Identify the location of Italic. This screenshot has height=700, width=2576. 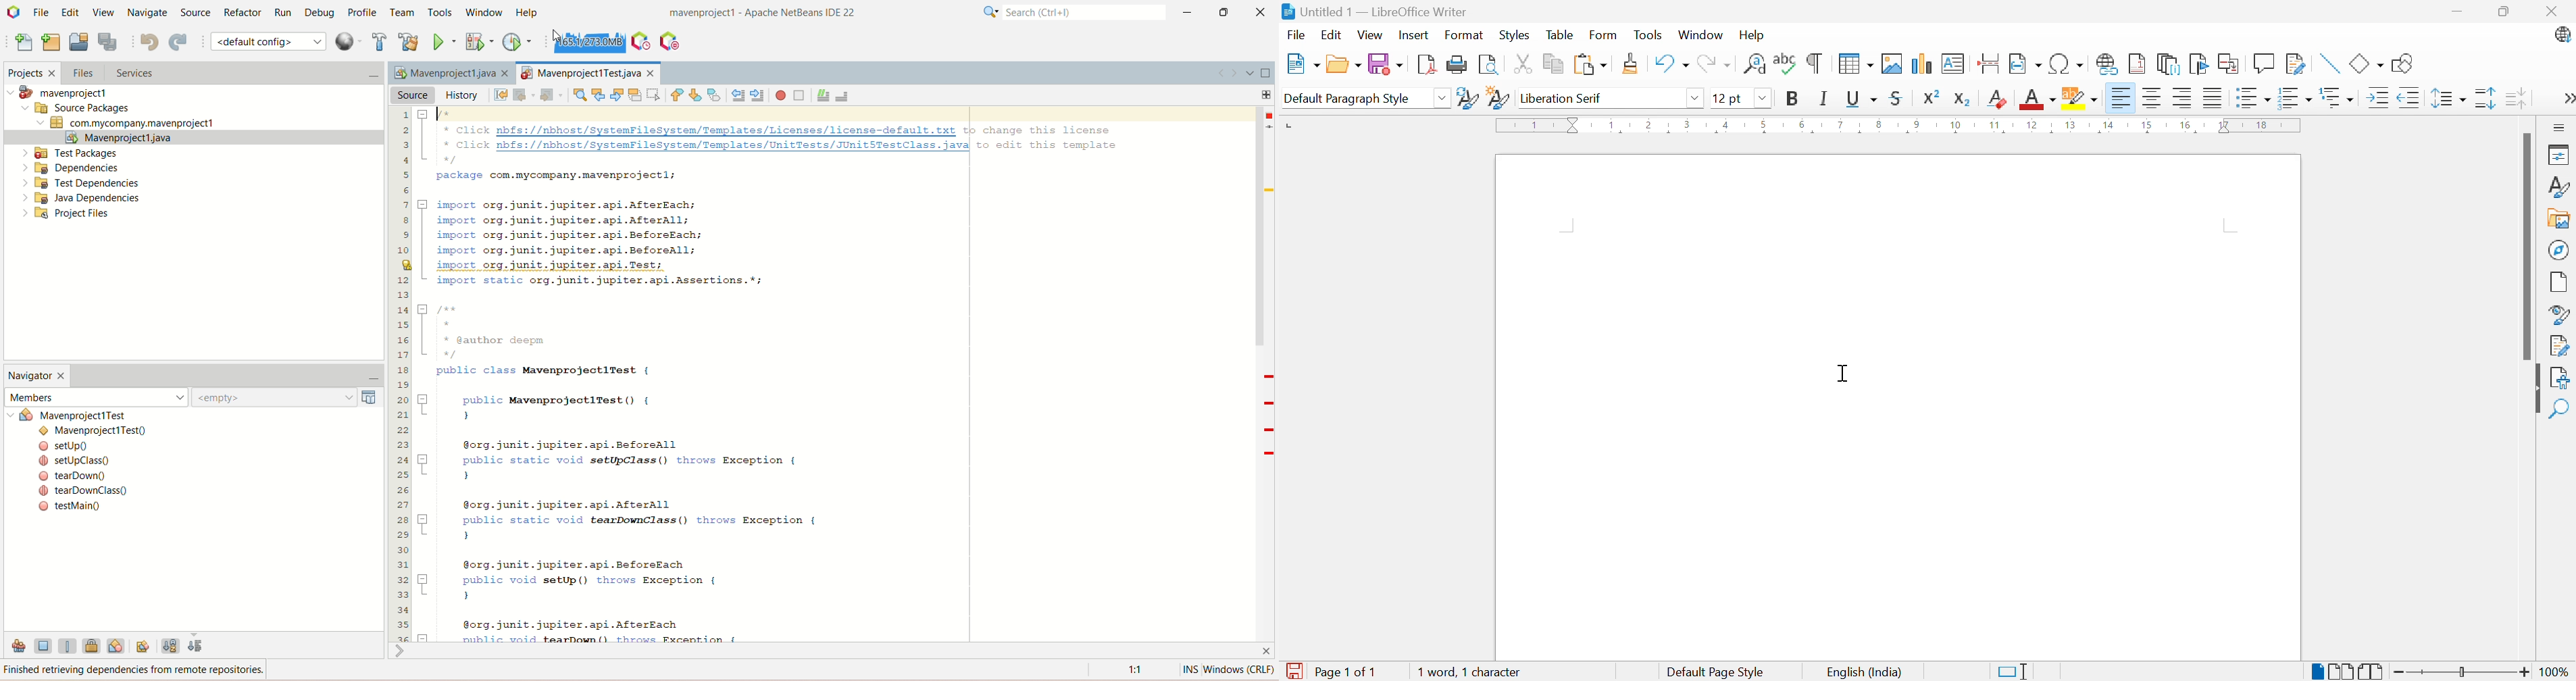
(1825, 98).